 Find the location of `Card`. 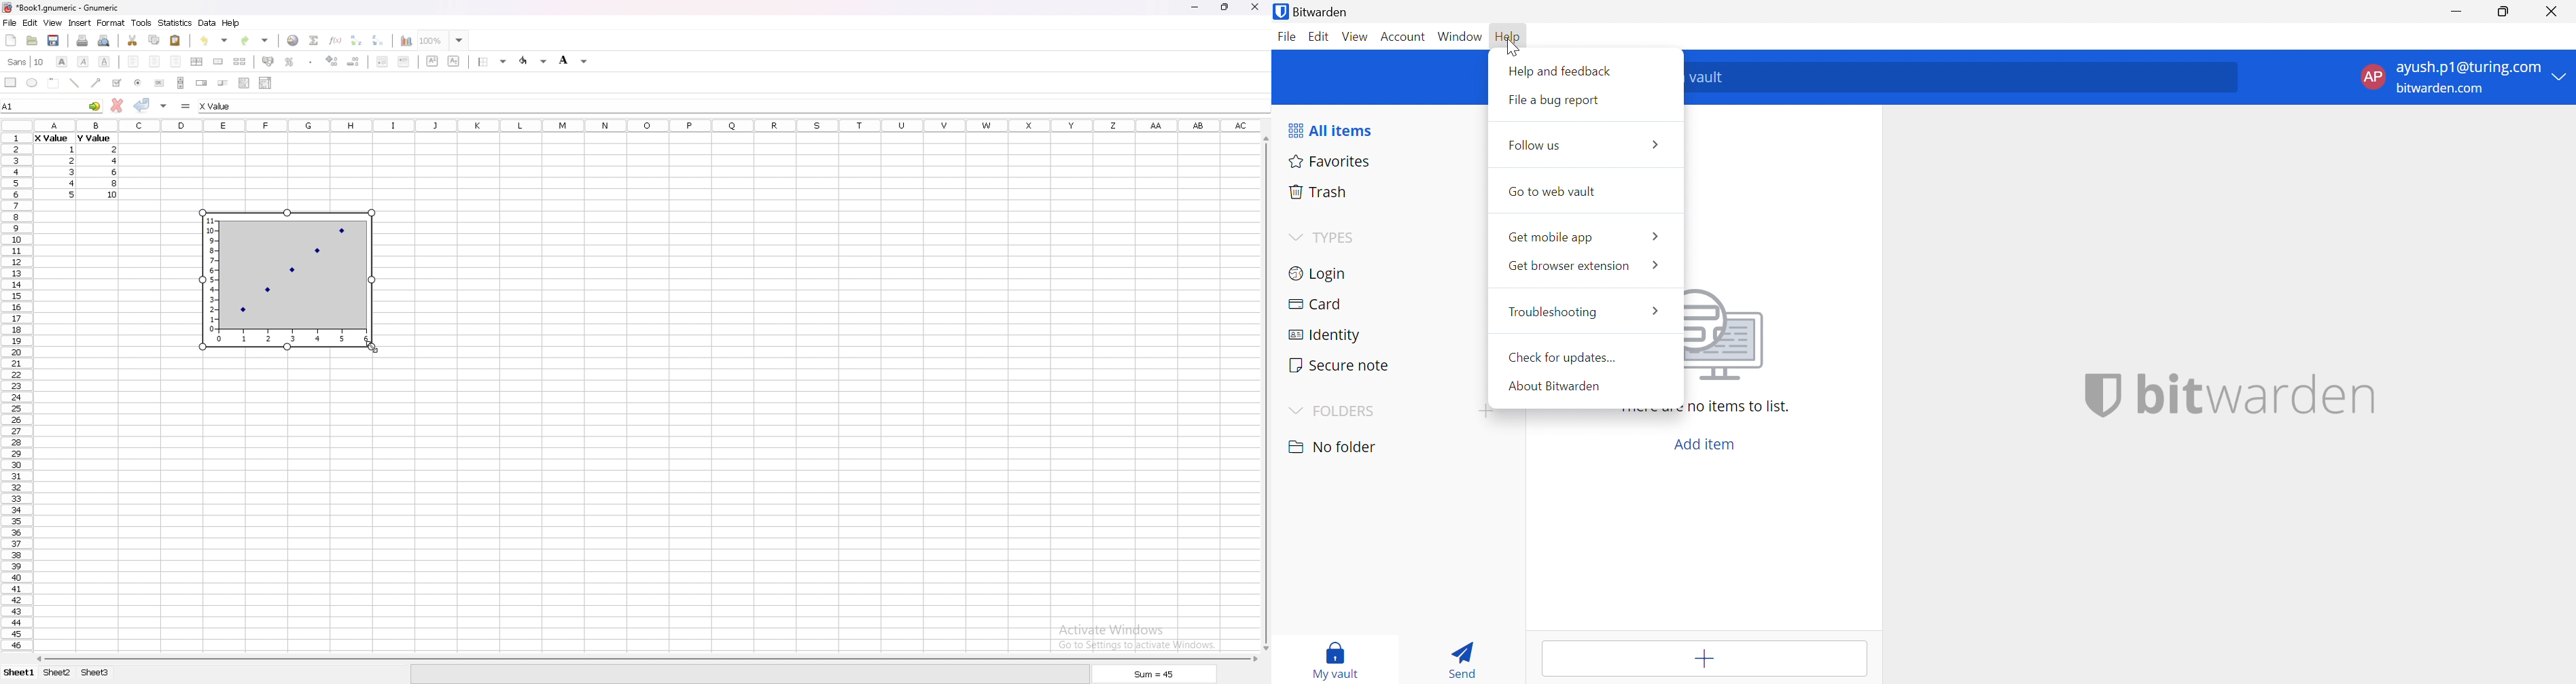

Card is located at coordinates (1383, 306).